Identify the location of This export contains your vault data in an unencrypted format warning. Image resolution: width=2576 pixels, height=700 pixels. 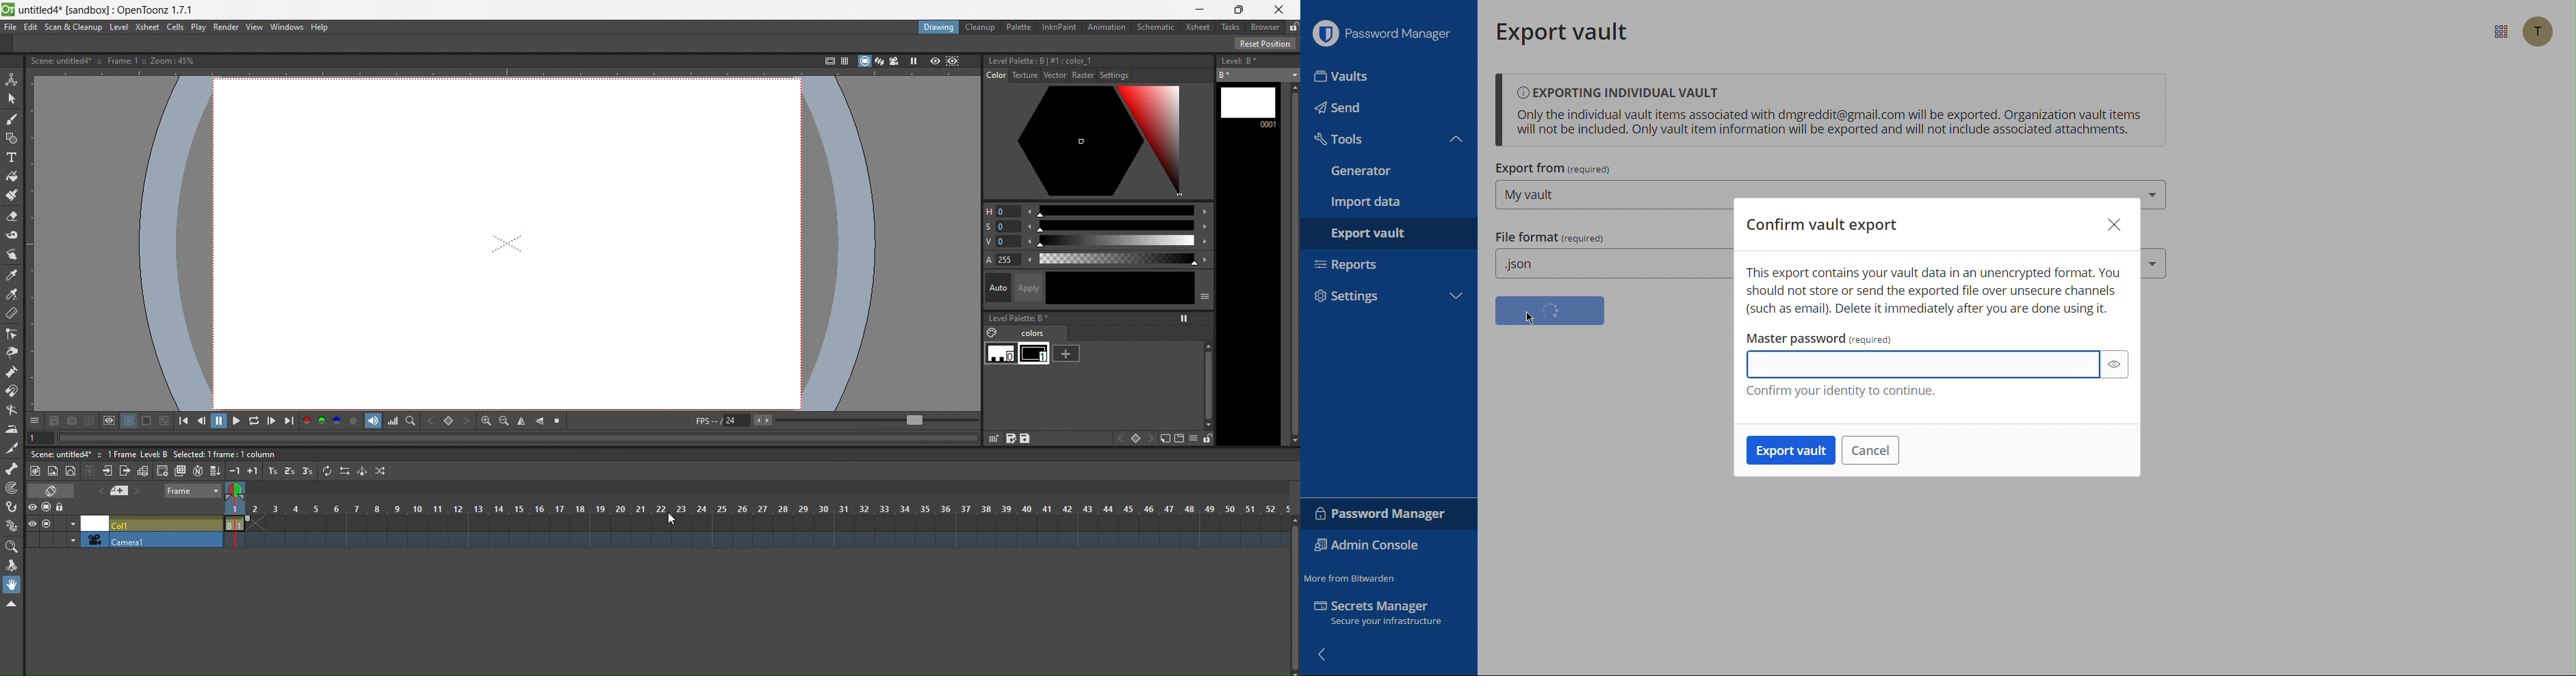
(1937, 290).